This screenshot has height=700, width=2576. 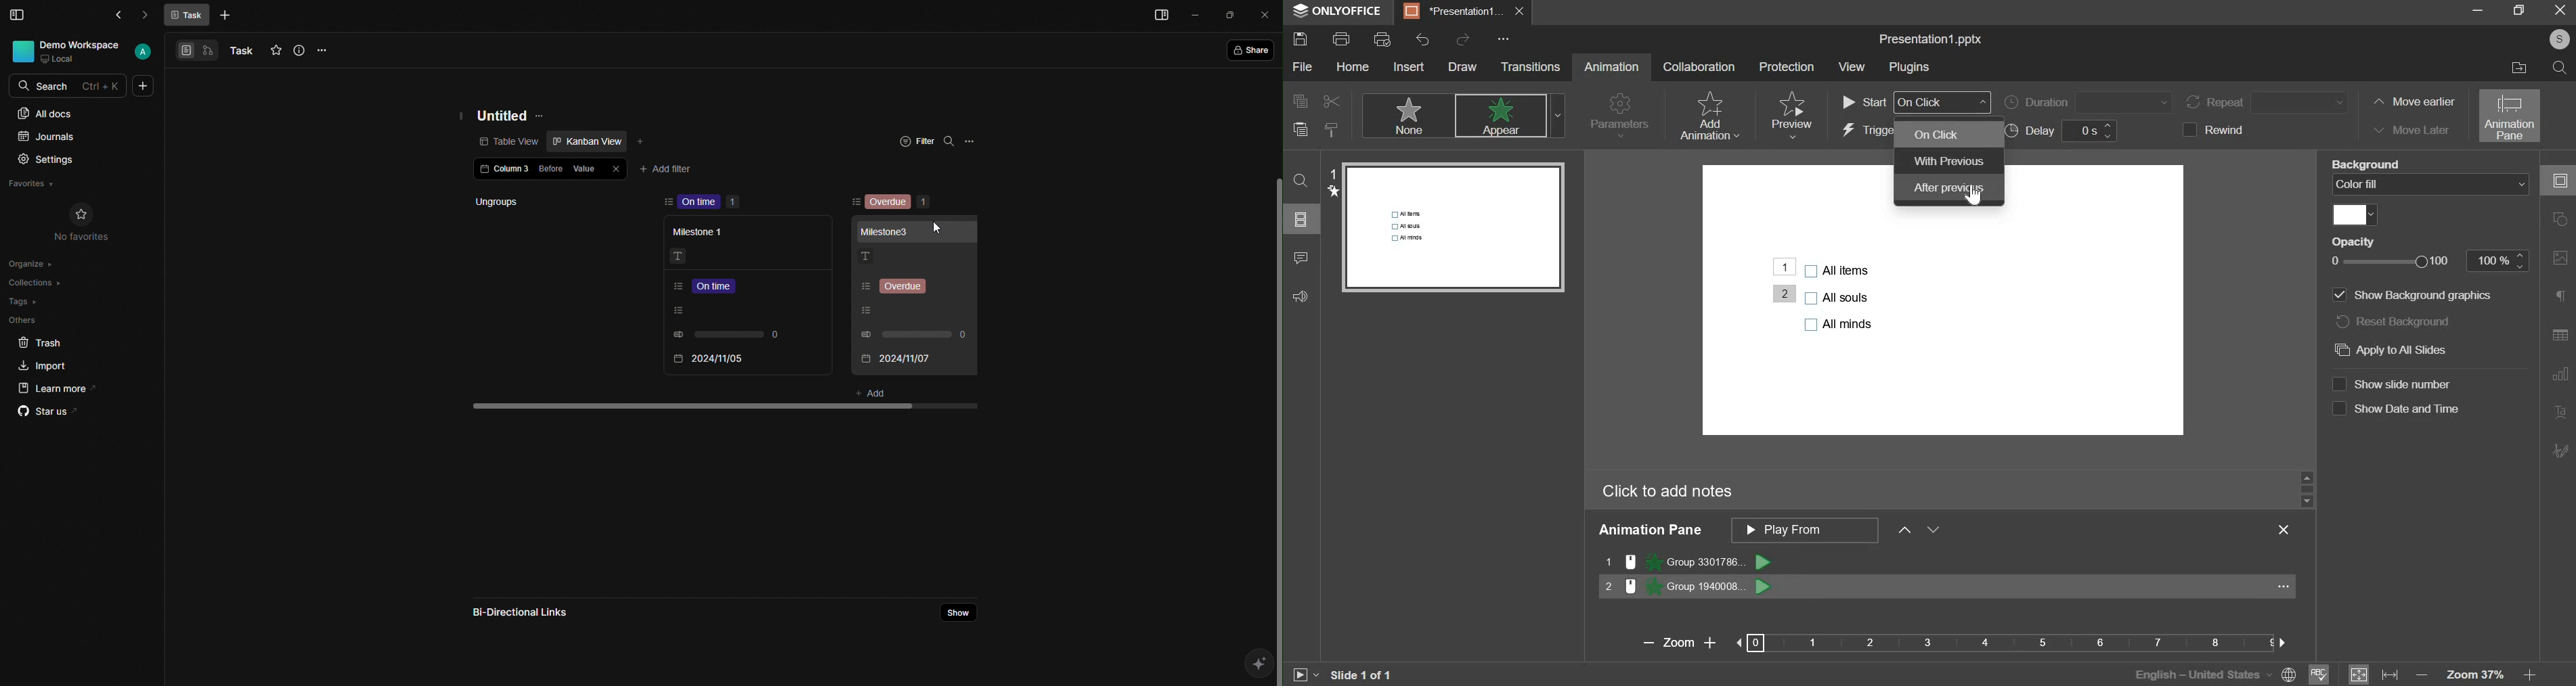 What do you see at coordinates (1301, 181) in the screenshot?
I see `find` at bounding box center [1301, 181].